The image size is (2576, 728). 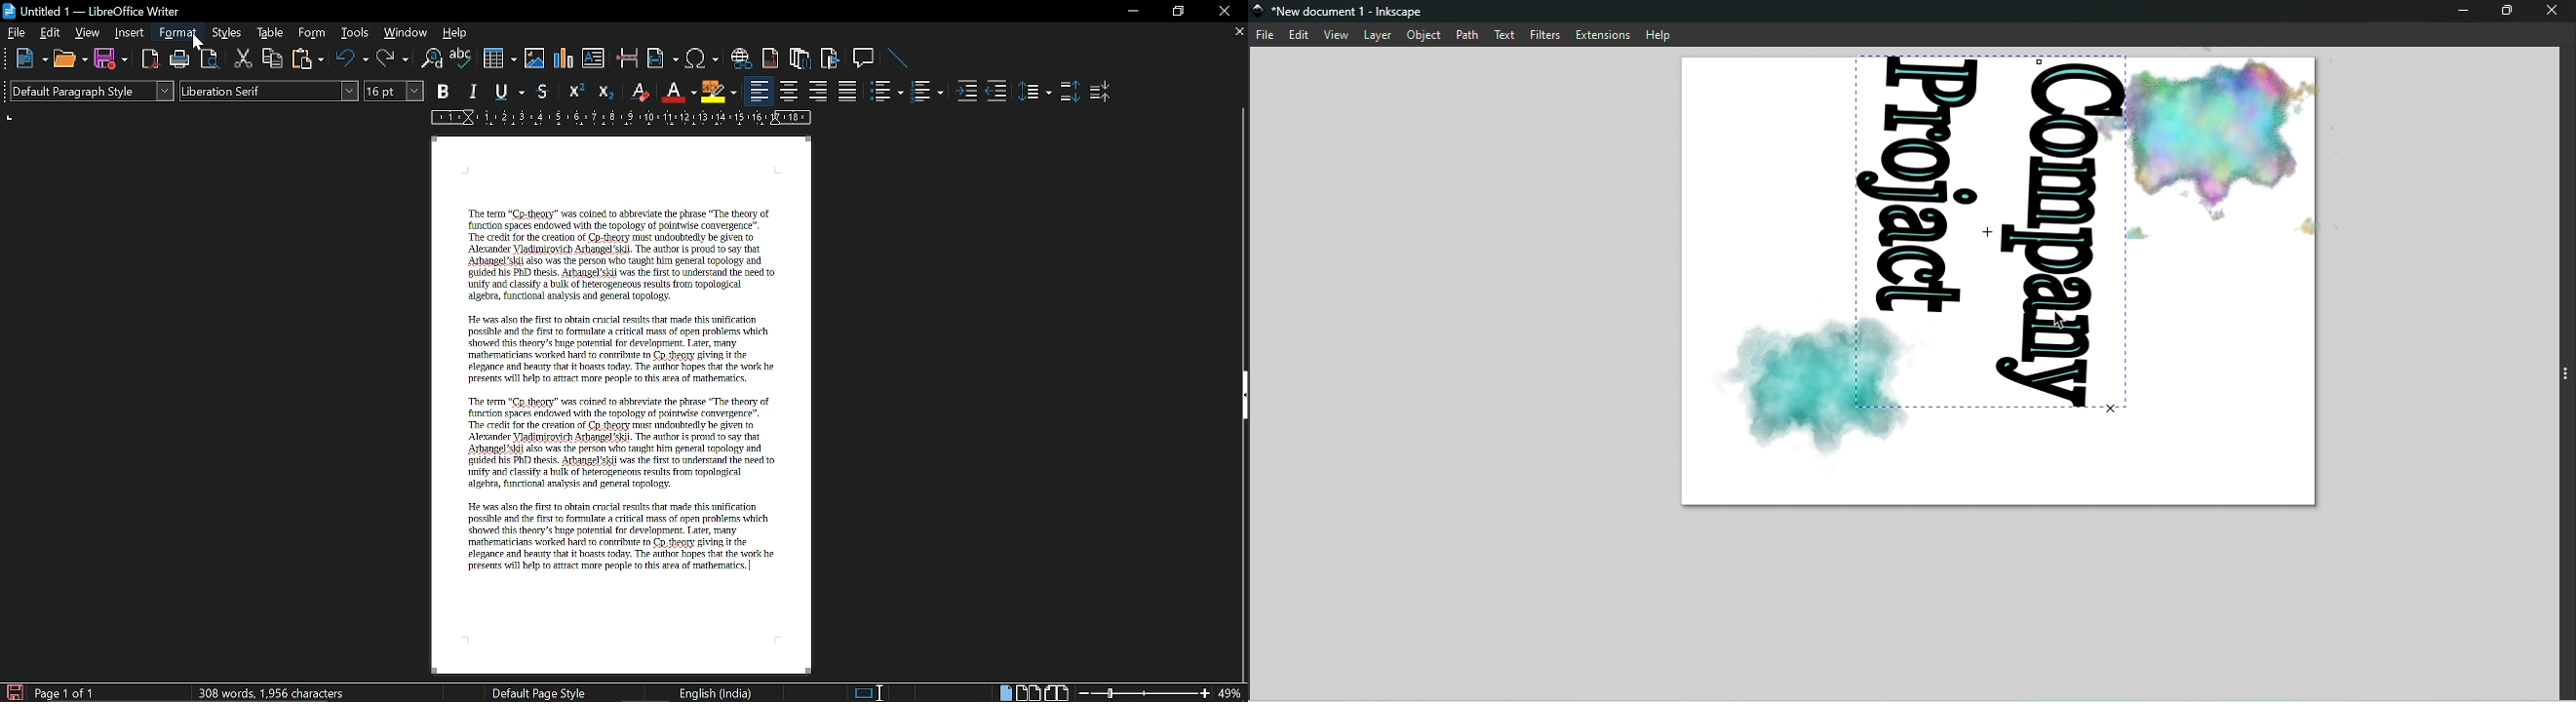 What do you see at coordinates (759, 91) in the screenshot?
I see `Align left` at bounding box center [759, 91].